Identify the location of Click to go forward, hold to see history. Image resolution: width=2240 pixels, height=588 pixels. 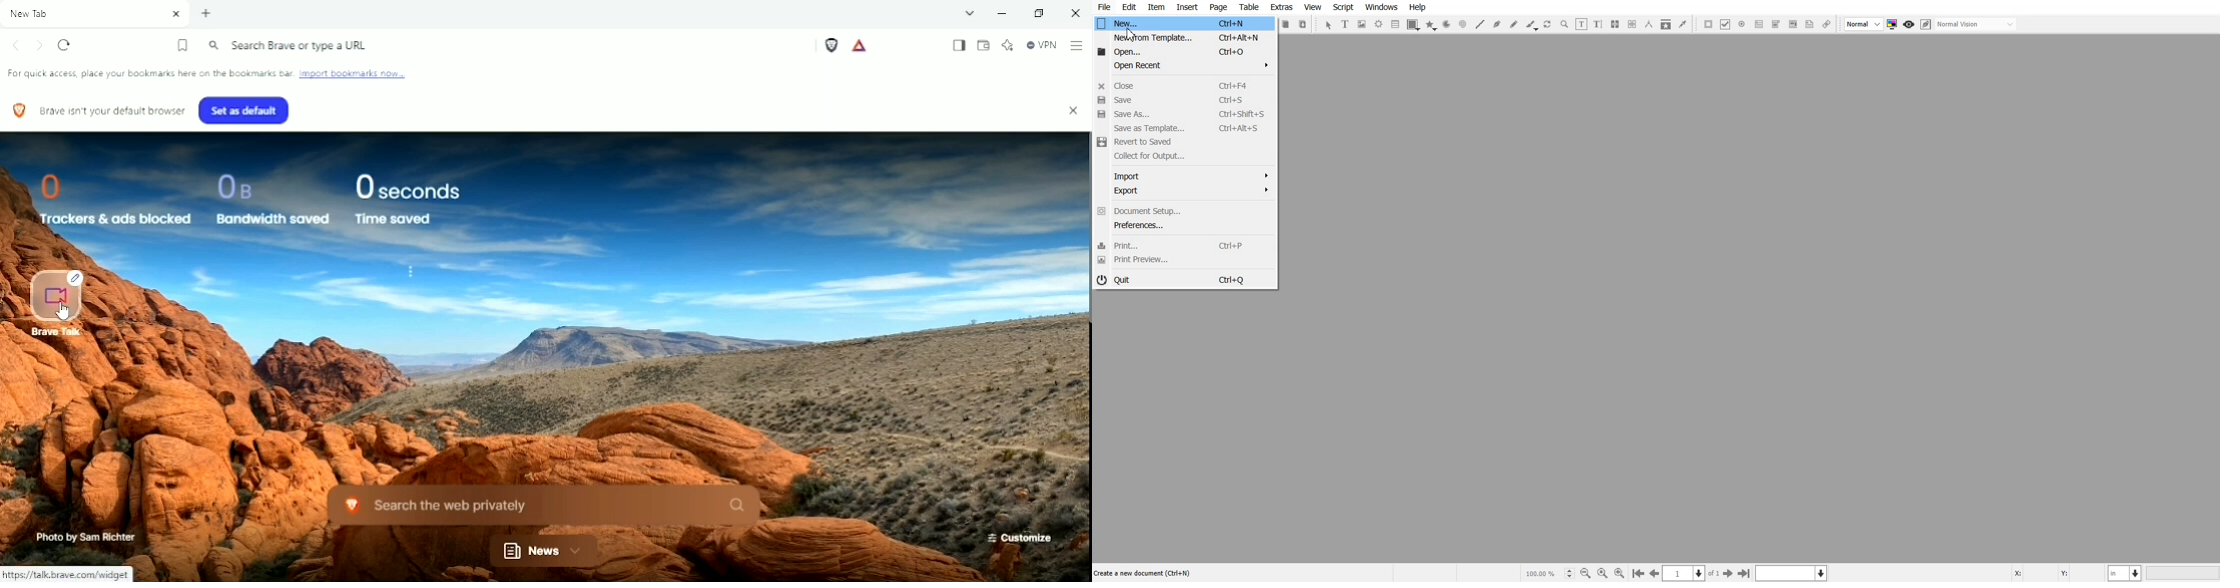
(40, 45).